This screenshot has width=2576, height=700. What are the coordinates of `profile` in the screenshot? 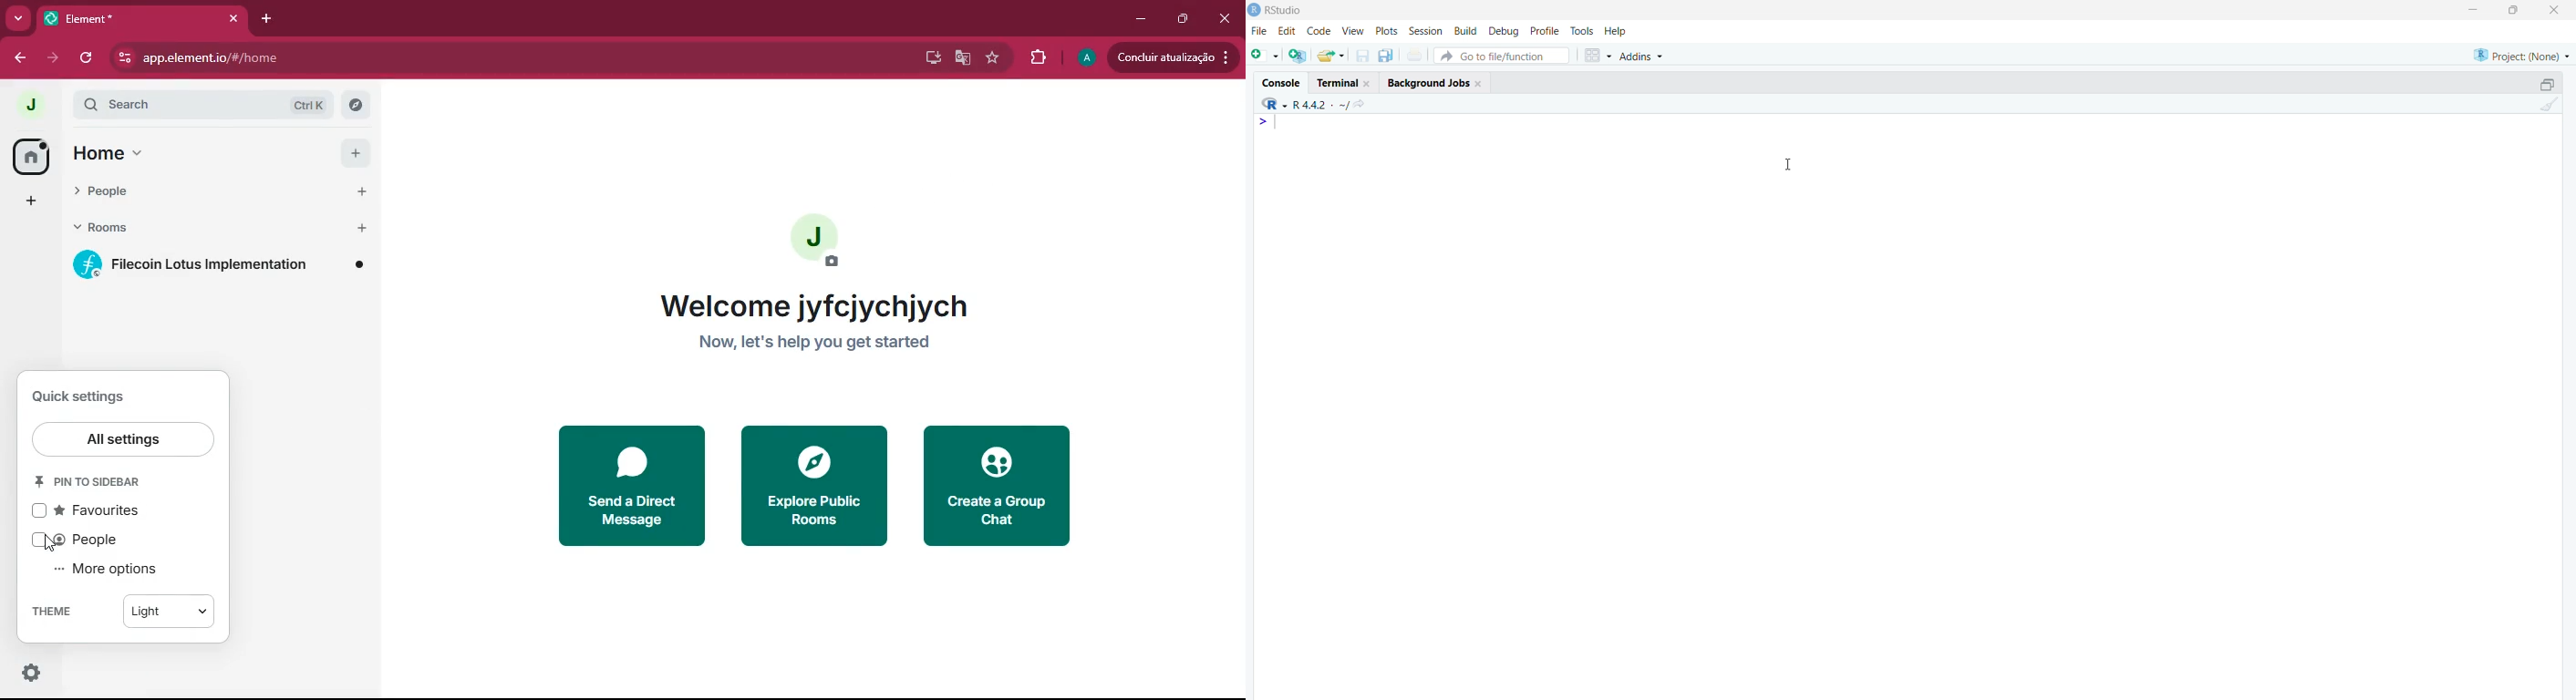 It's located at (1546, 31).